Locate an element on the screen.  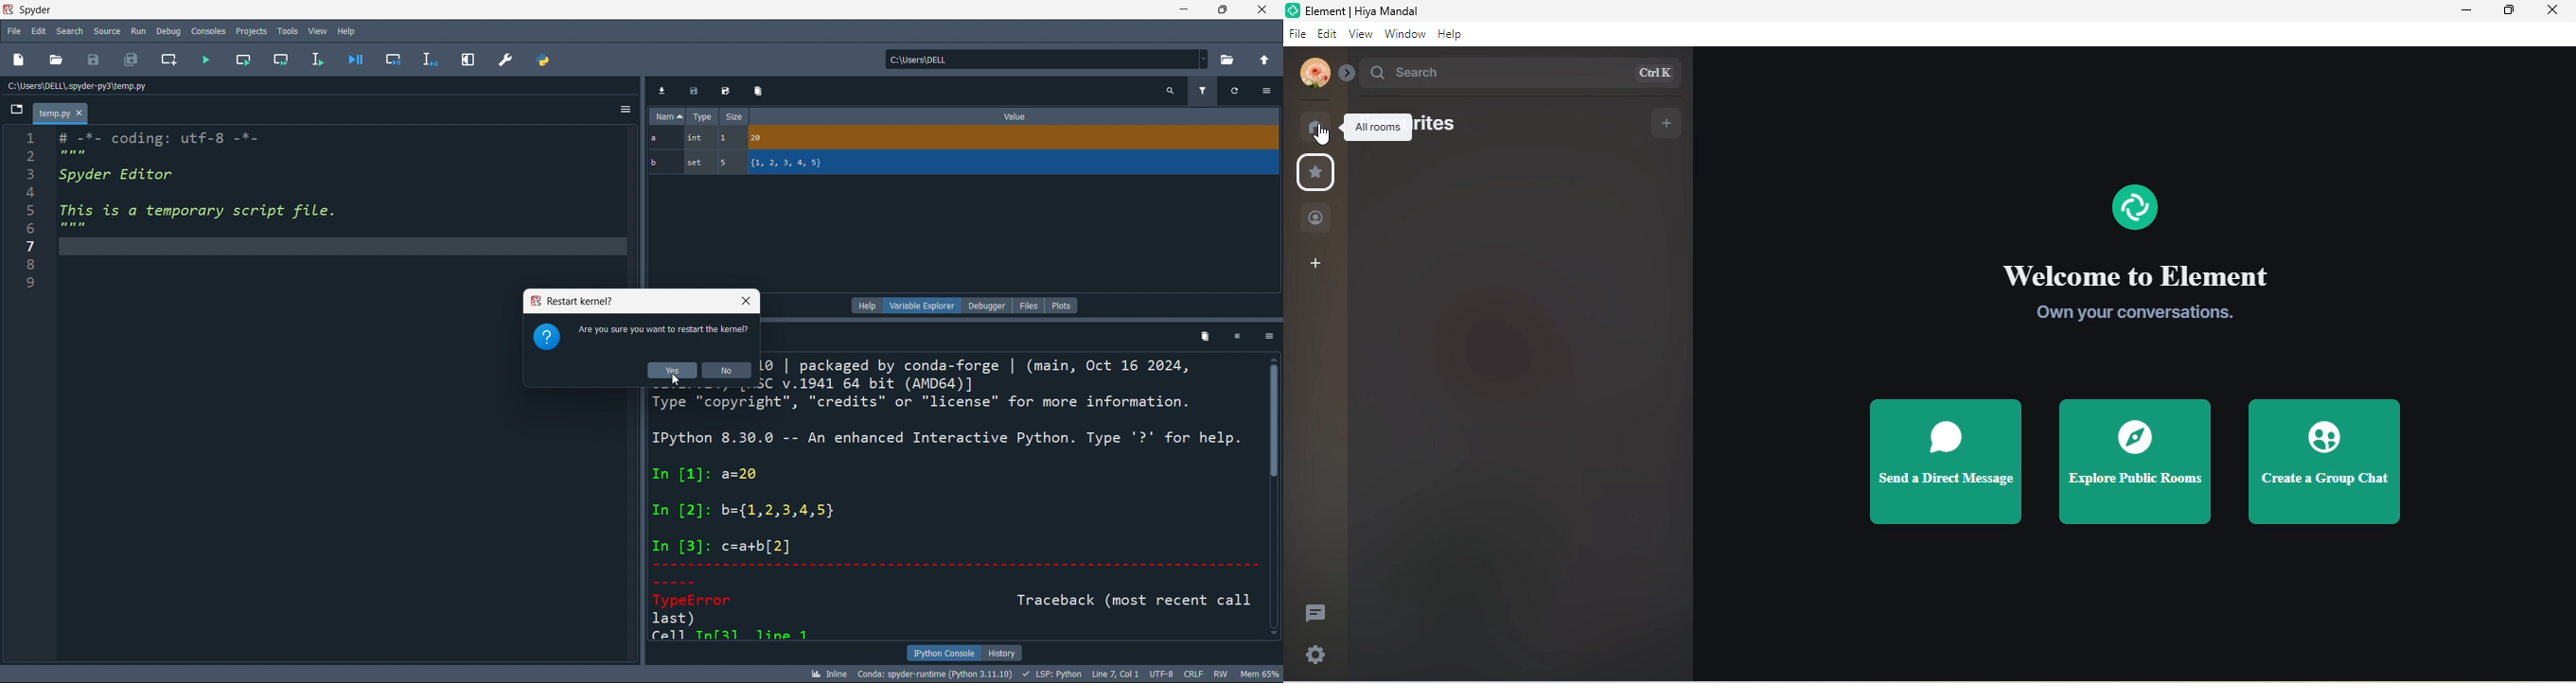
search bar  is located at coordinates (1523, 74).